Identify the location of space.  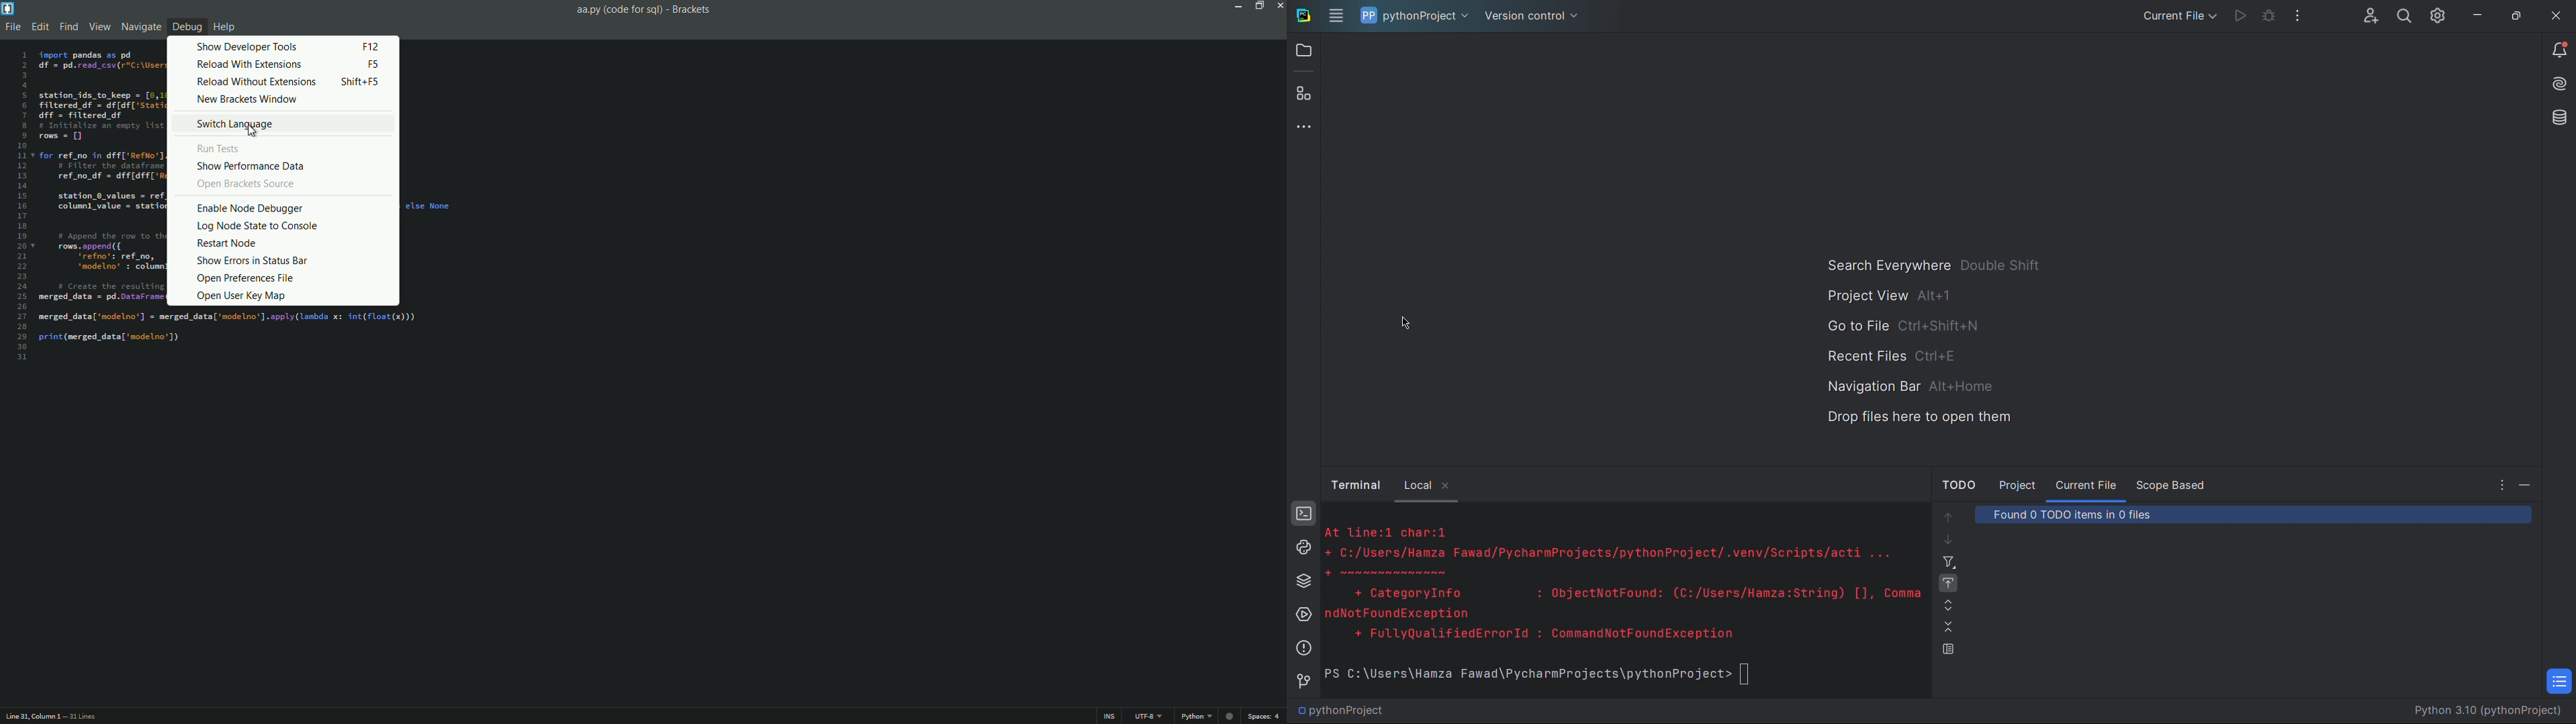
(1268, 717).